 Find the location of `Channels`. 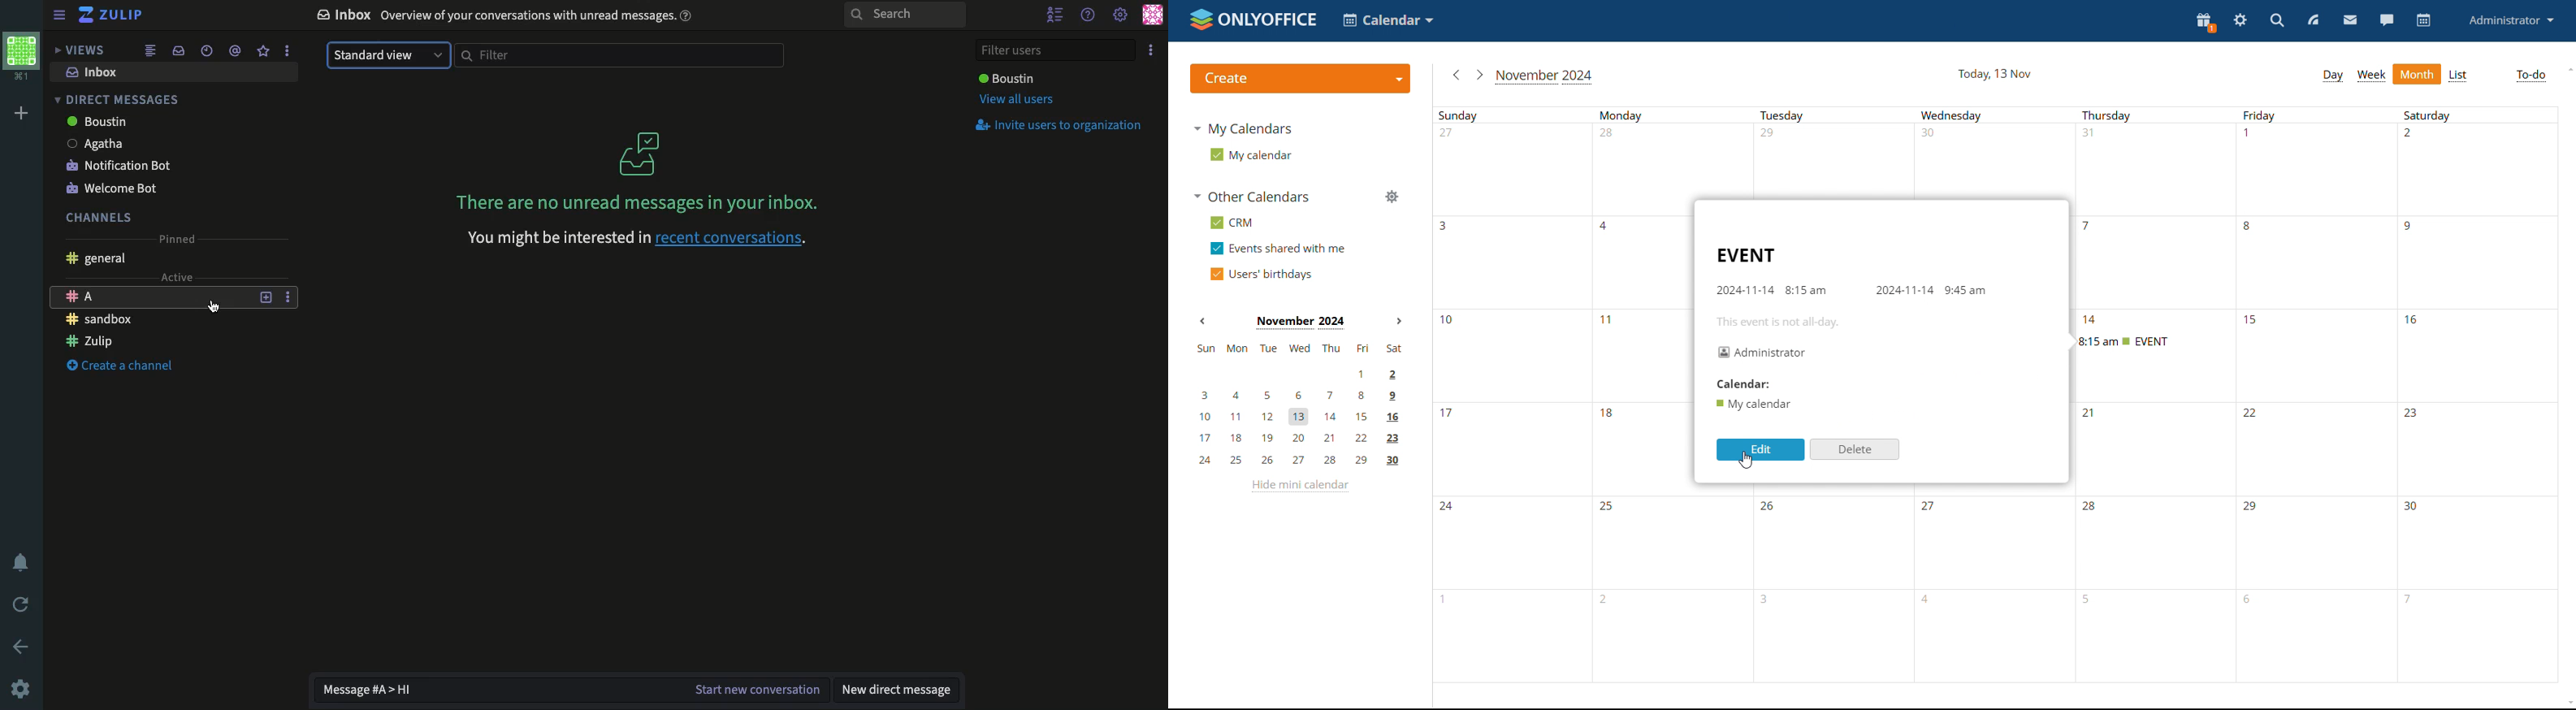

Channels is located at coordinates (101, 217).